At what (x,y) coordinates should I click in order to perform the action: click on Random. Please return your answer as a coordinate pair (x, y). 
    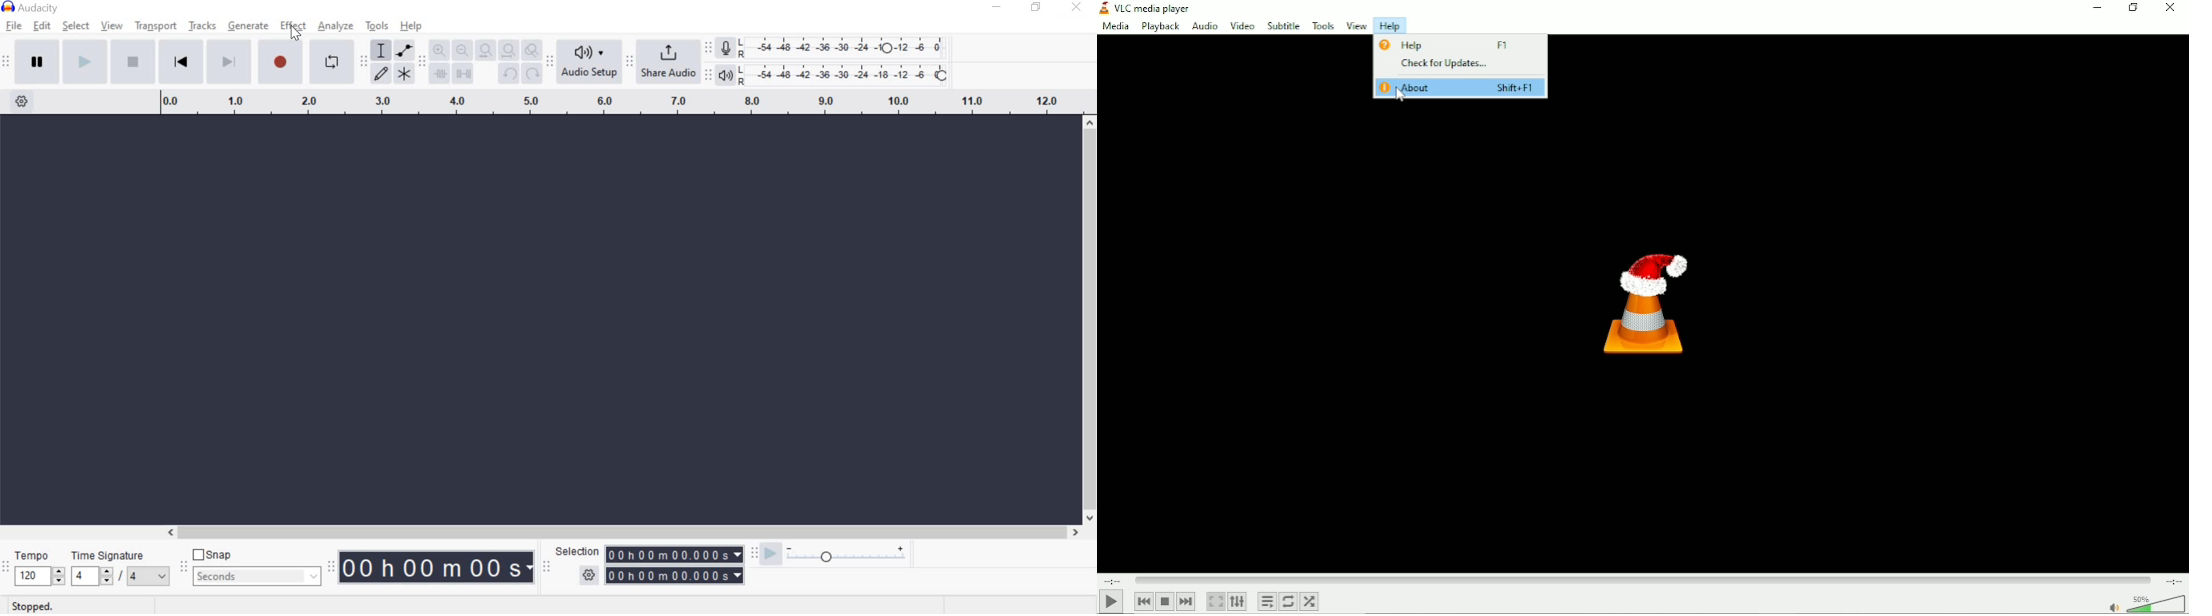
    Looking at the image, I should click on (1310, 601).